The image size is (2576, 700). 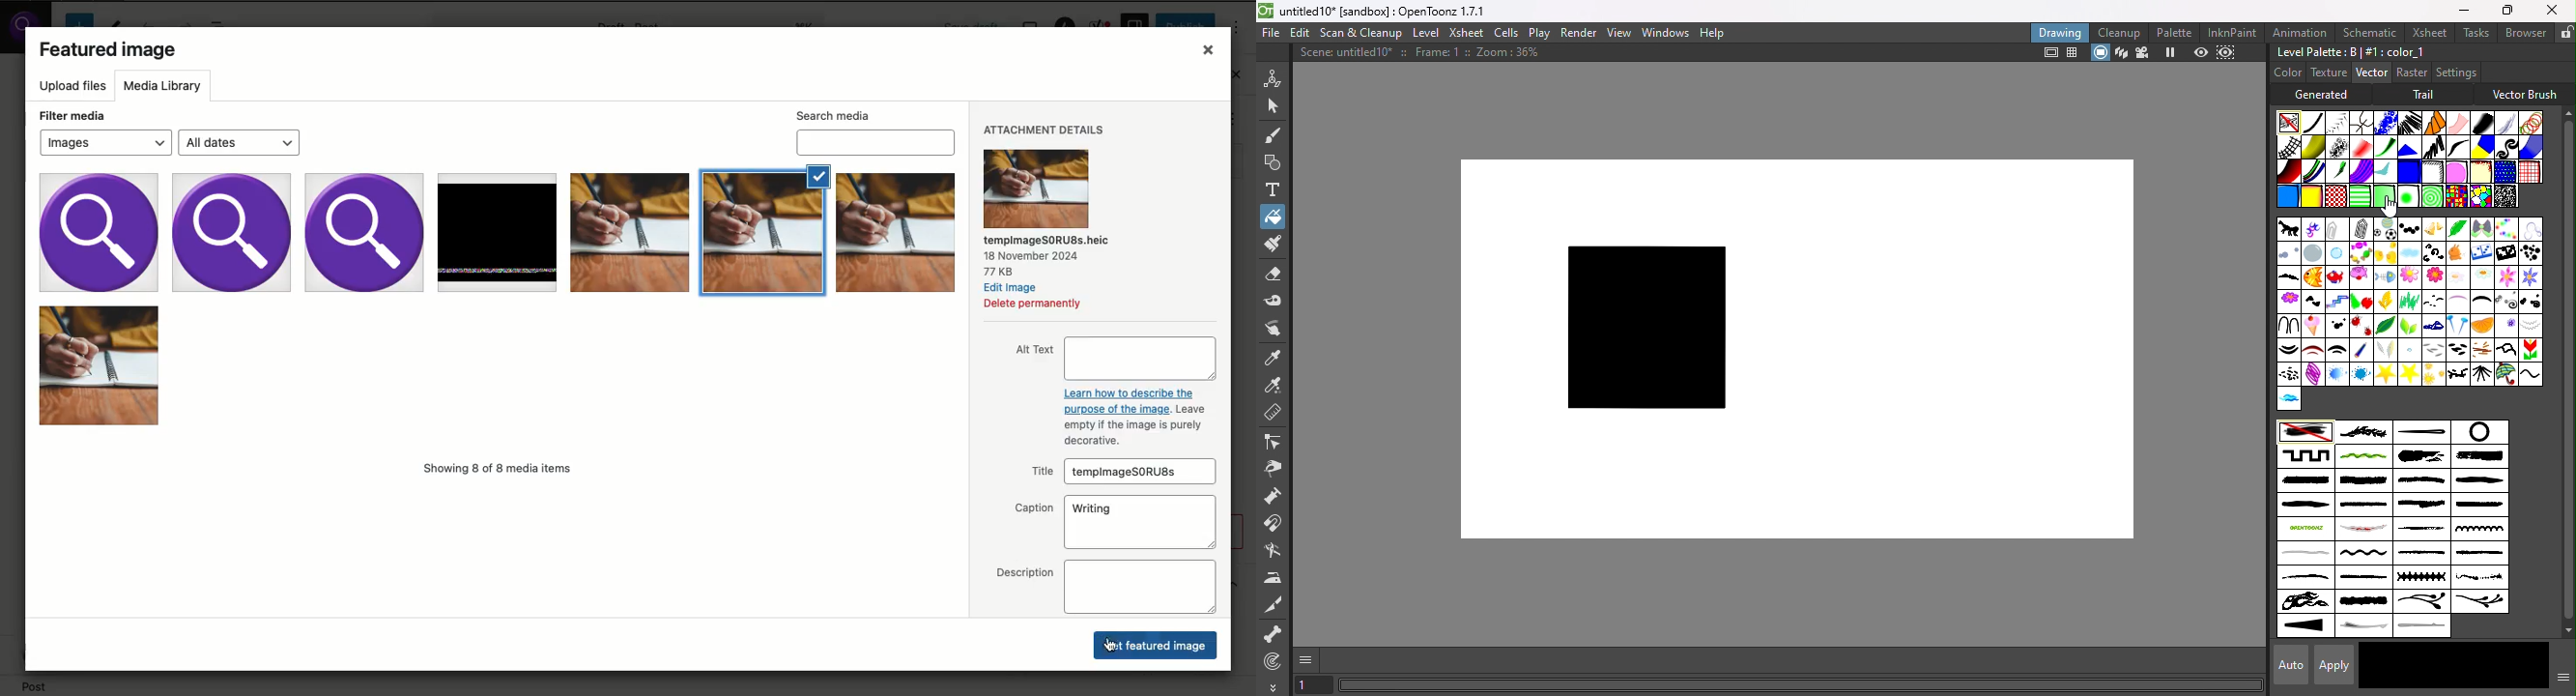 What do you see at coordinates (2529, 229) in the screenshot?
I see `Brush2` at bounding box center [2529, 229].